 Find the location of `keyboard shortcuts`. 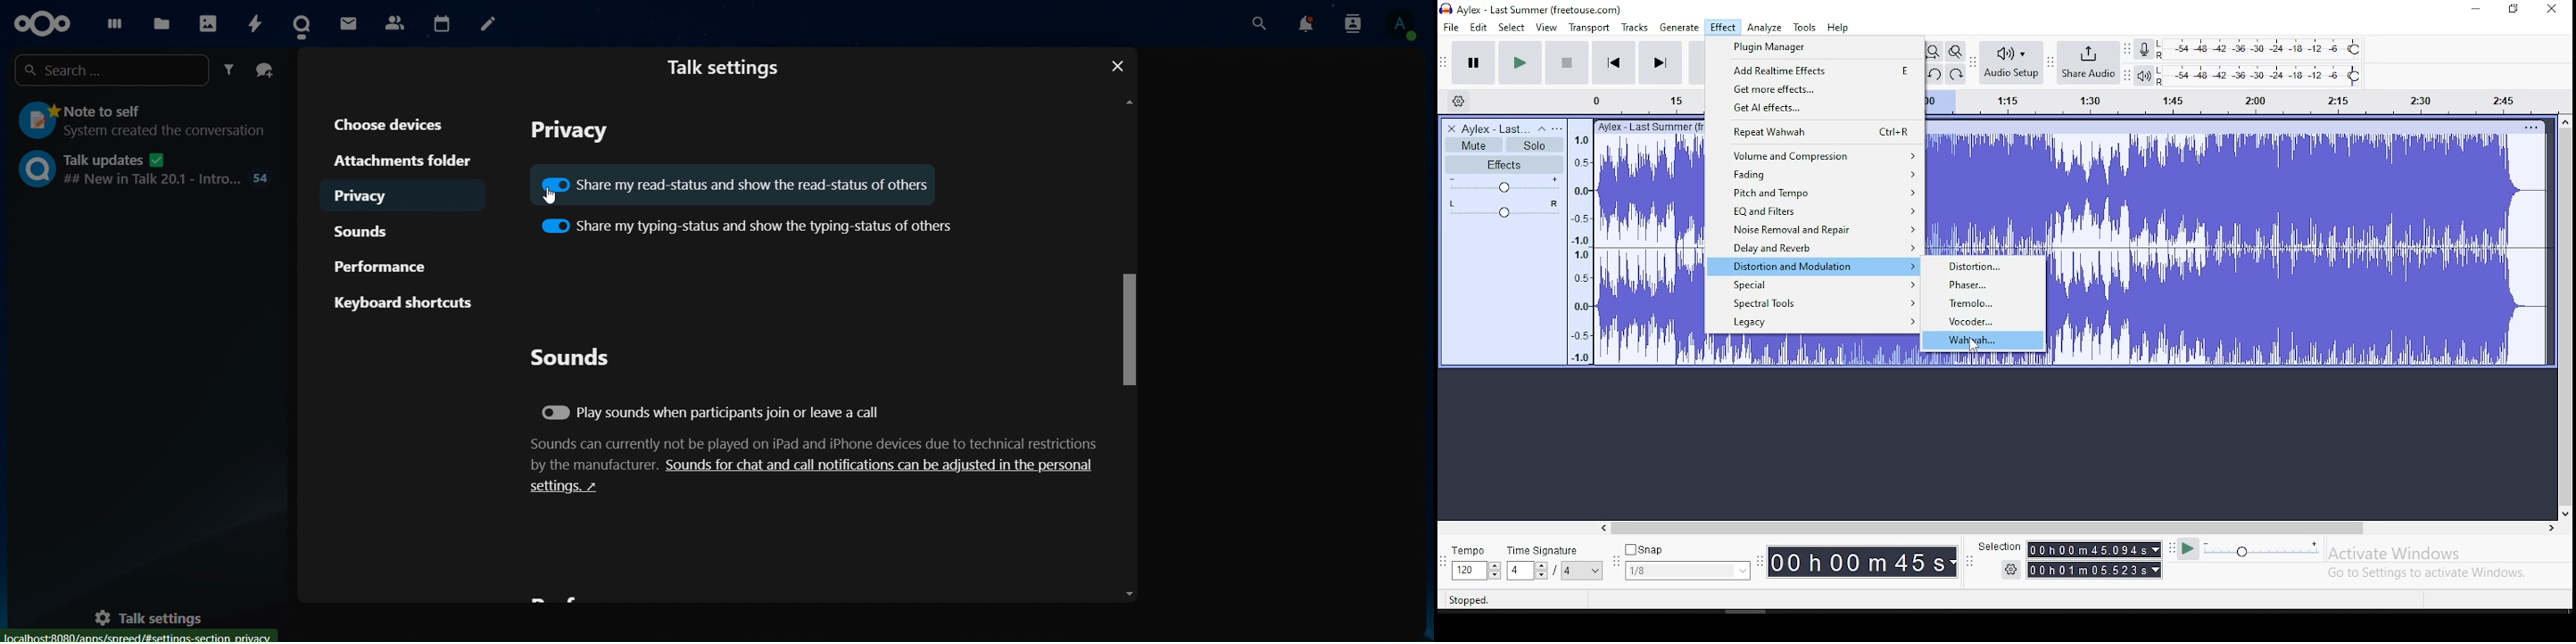

keyboard shortcuts is located at coordinates (404, 302).